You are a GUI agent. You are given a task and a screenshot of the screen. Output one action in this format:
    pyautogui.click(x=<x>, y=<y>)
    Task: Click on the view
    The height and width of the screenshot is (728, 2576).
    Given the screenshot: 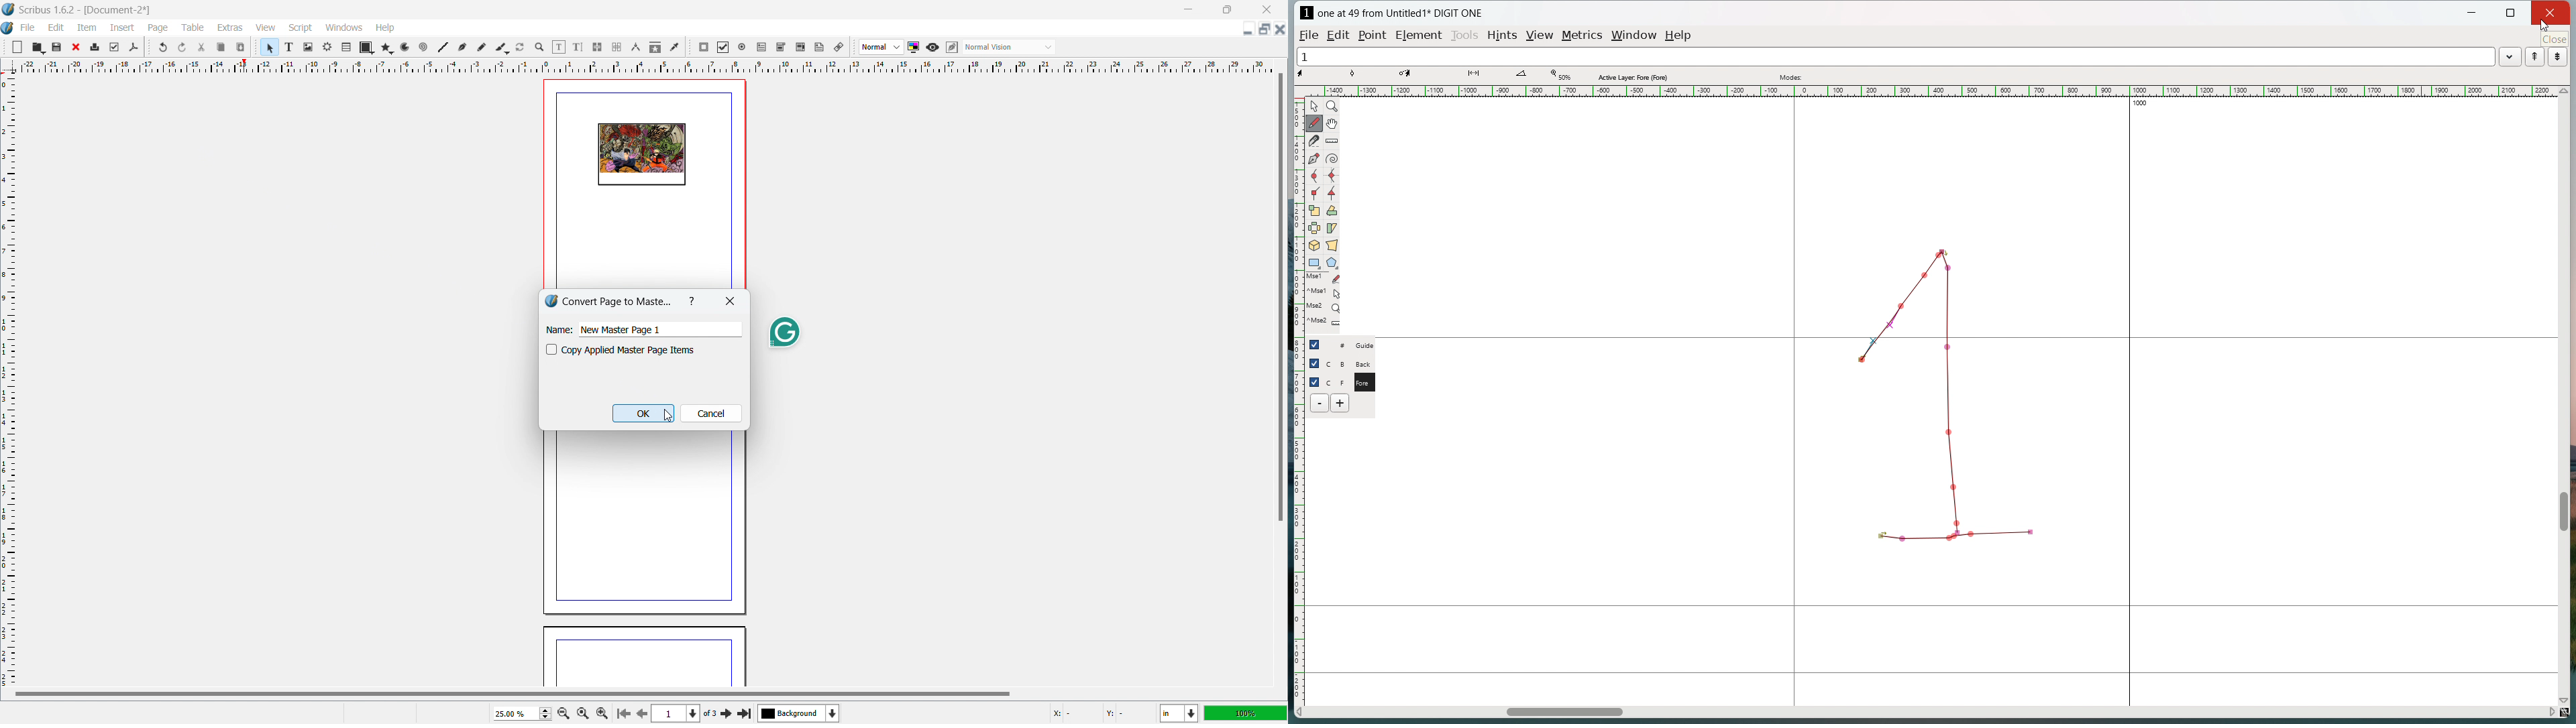 What is the action you would take?
    pyautogui.click(x=1541, y=36)
    